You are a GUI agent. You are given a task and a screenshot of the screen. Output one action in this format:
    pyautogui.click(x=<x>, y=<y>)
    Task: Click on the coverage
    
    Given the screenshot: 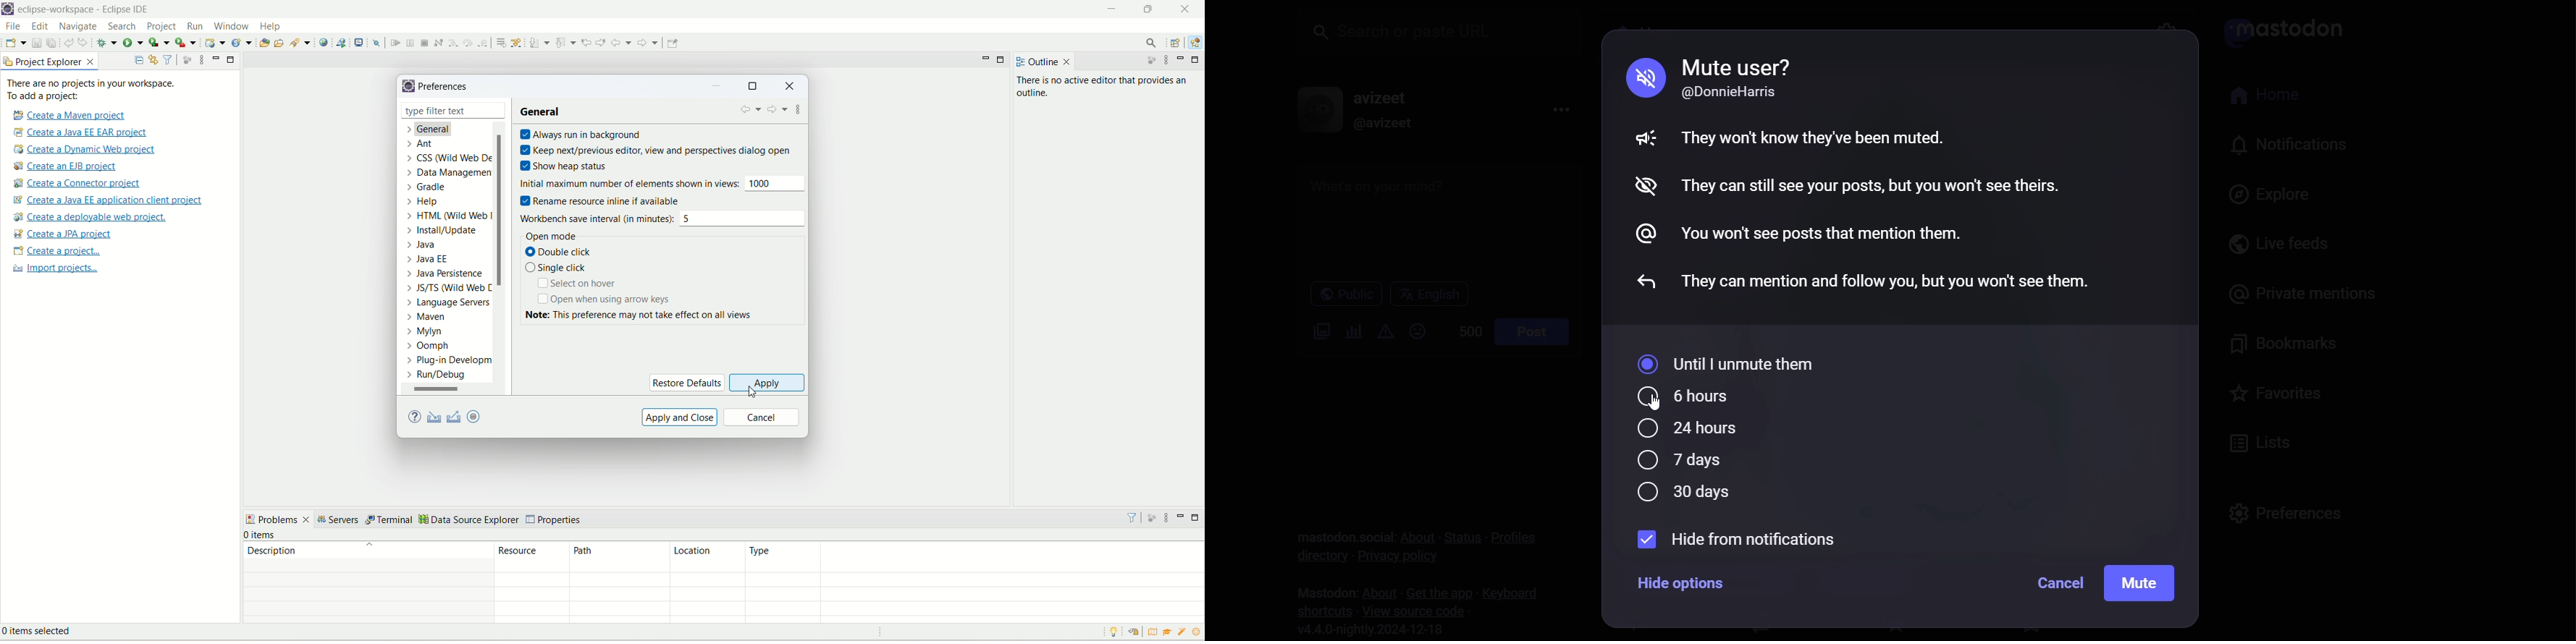 What is the action you would take?
    pyautogui.click(x=159, y=41)
    